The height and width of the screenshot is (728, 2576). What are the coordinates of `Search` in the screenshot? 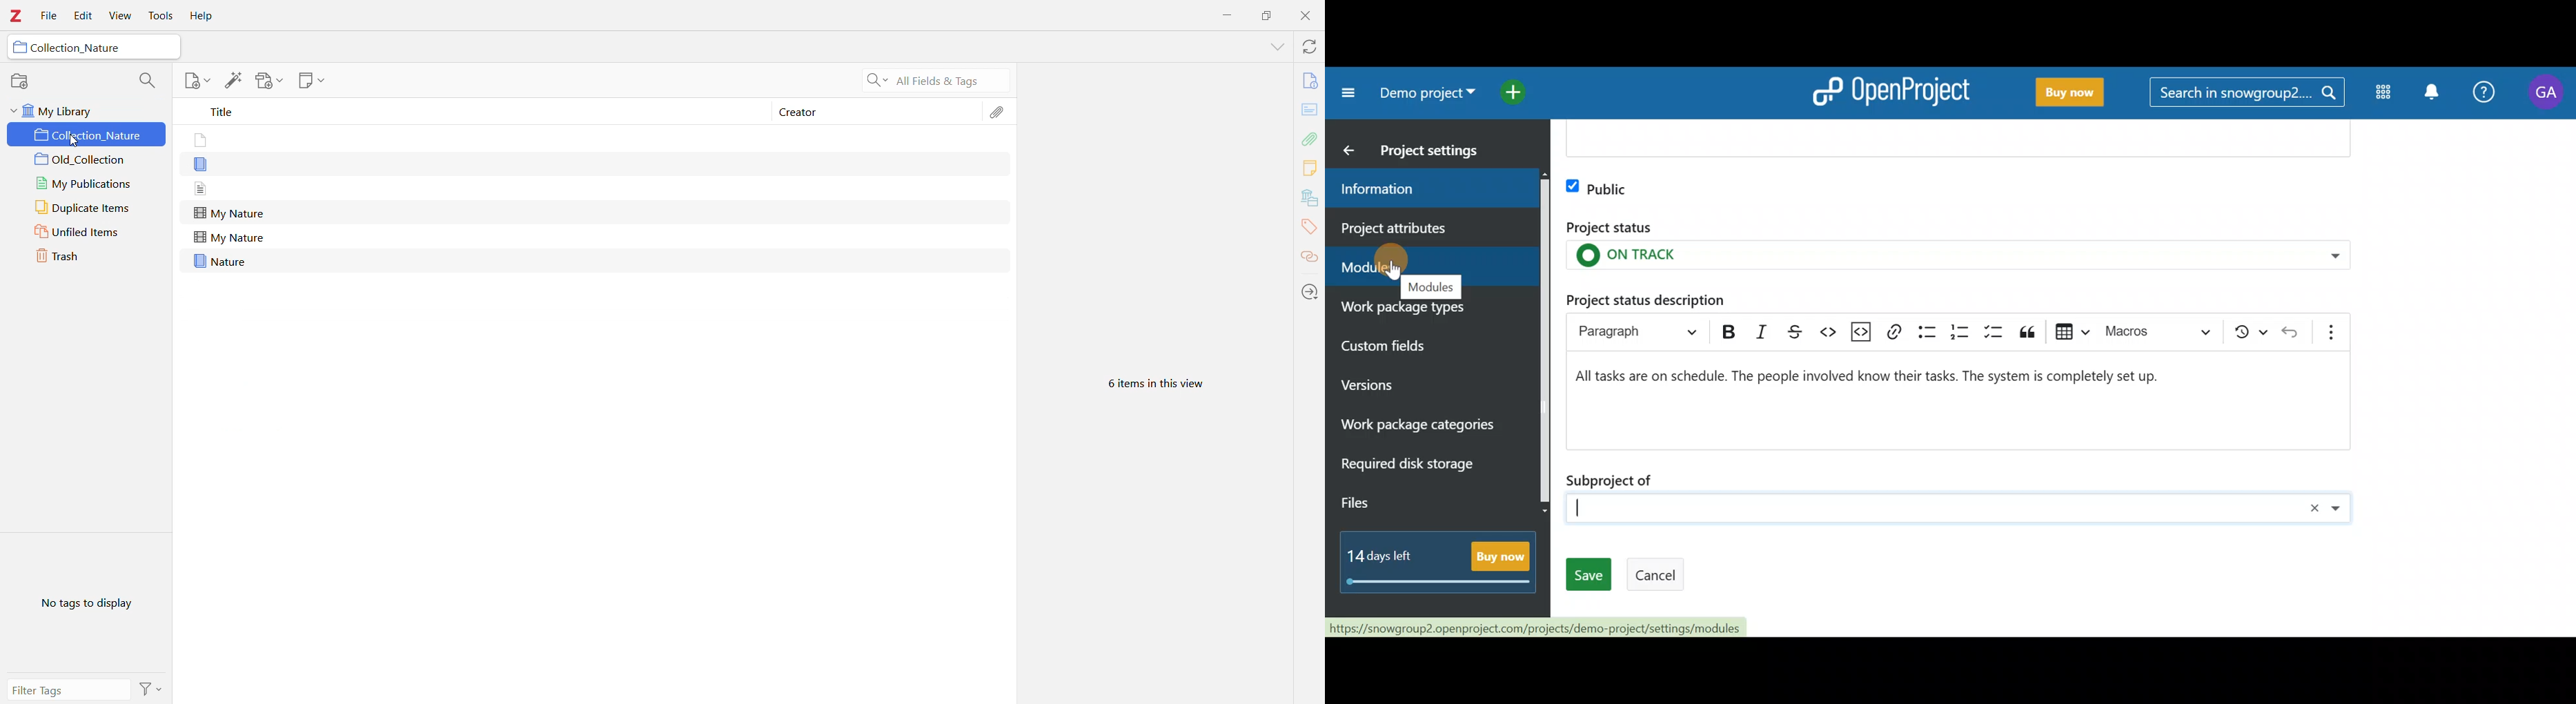 It's located at (930, 81).